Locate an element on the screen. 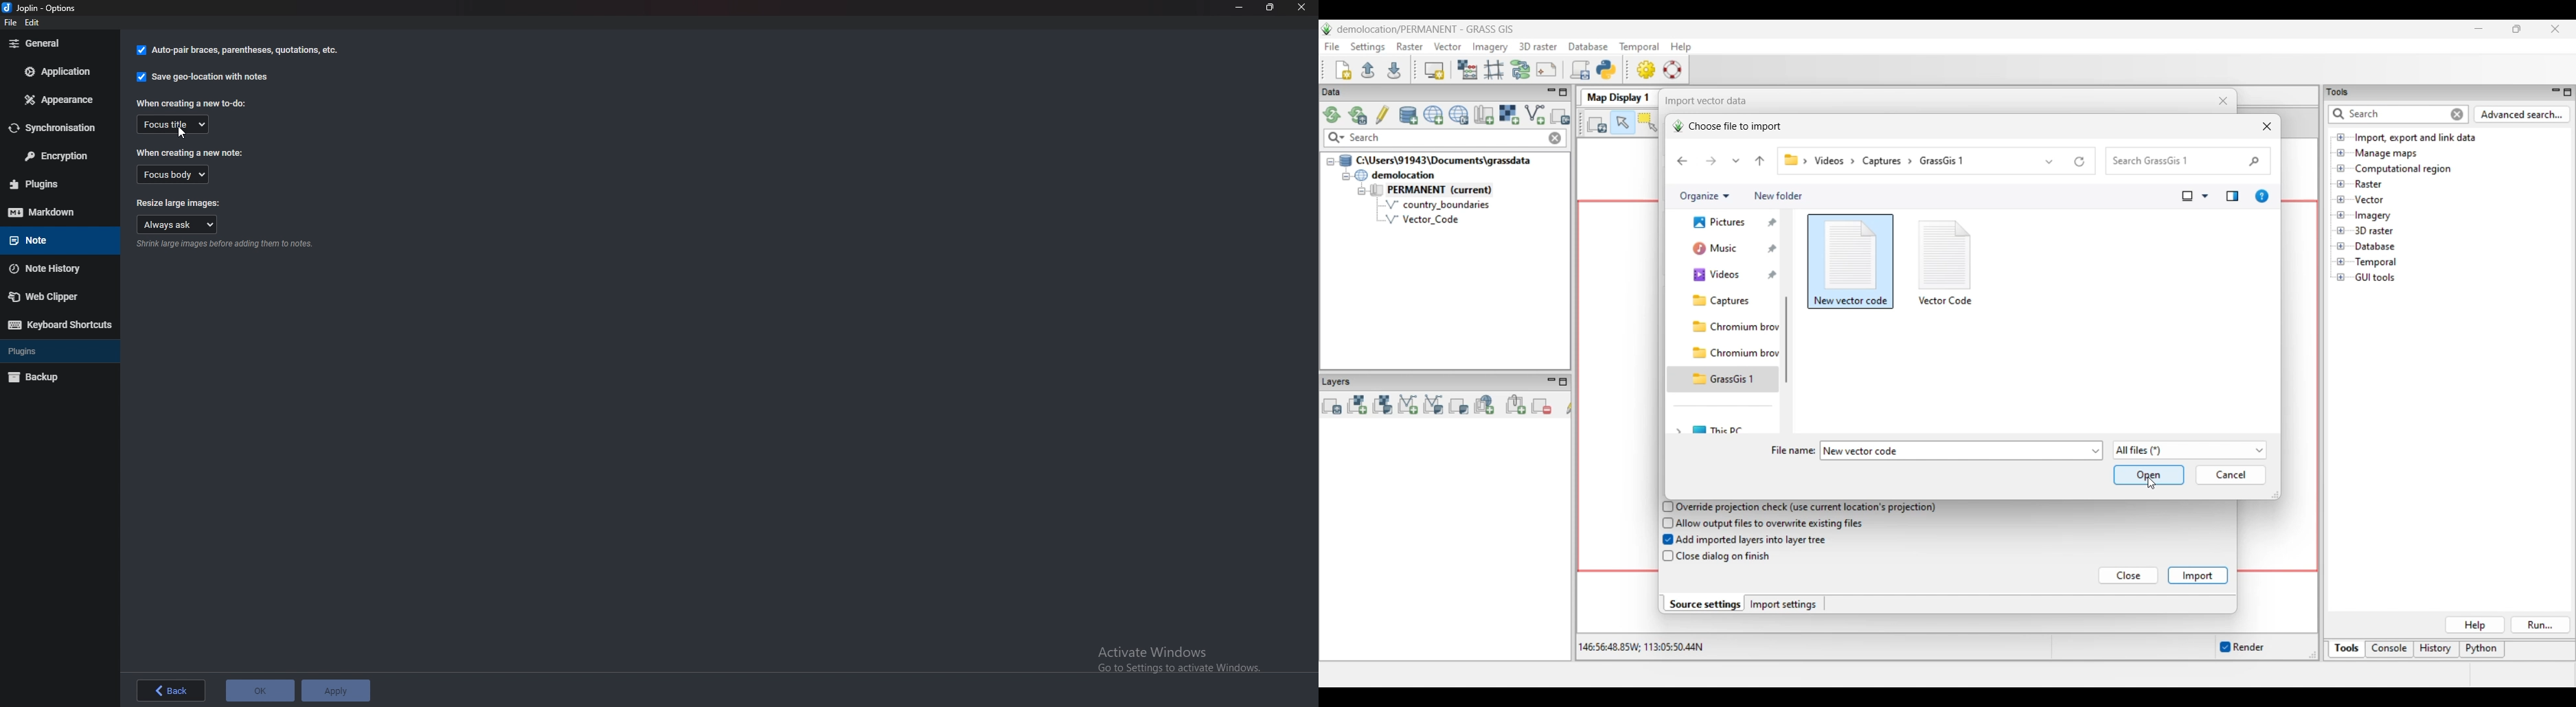 The image size is (2576, 728). applu is located at coordinates (334, 690).